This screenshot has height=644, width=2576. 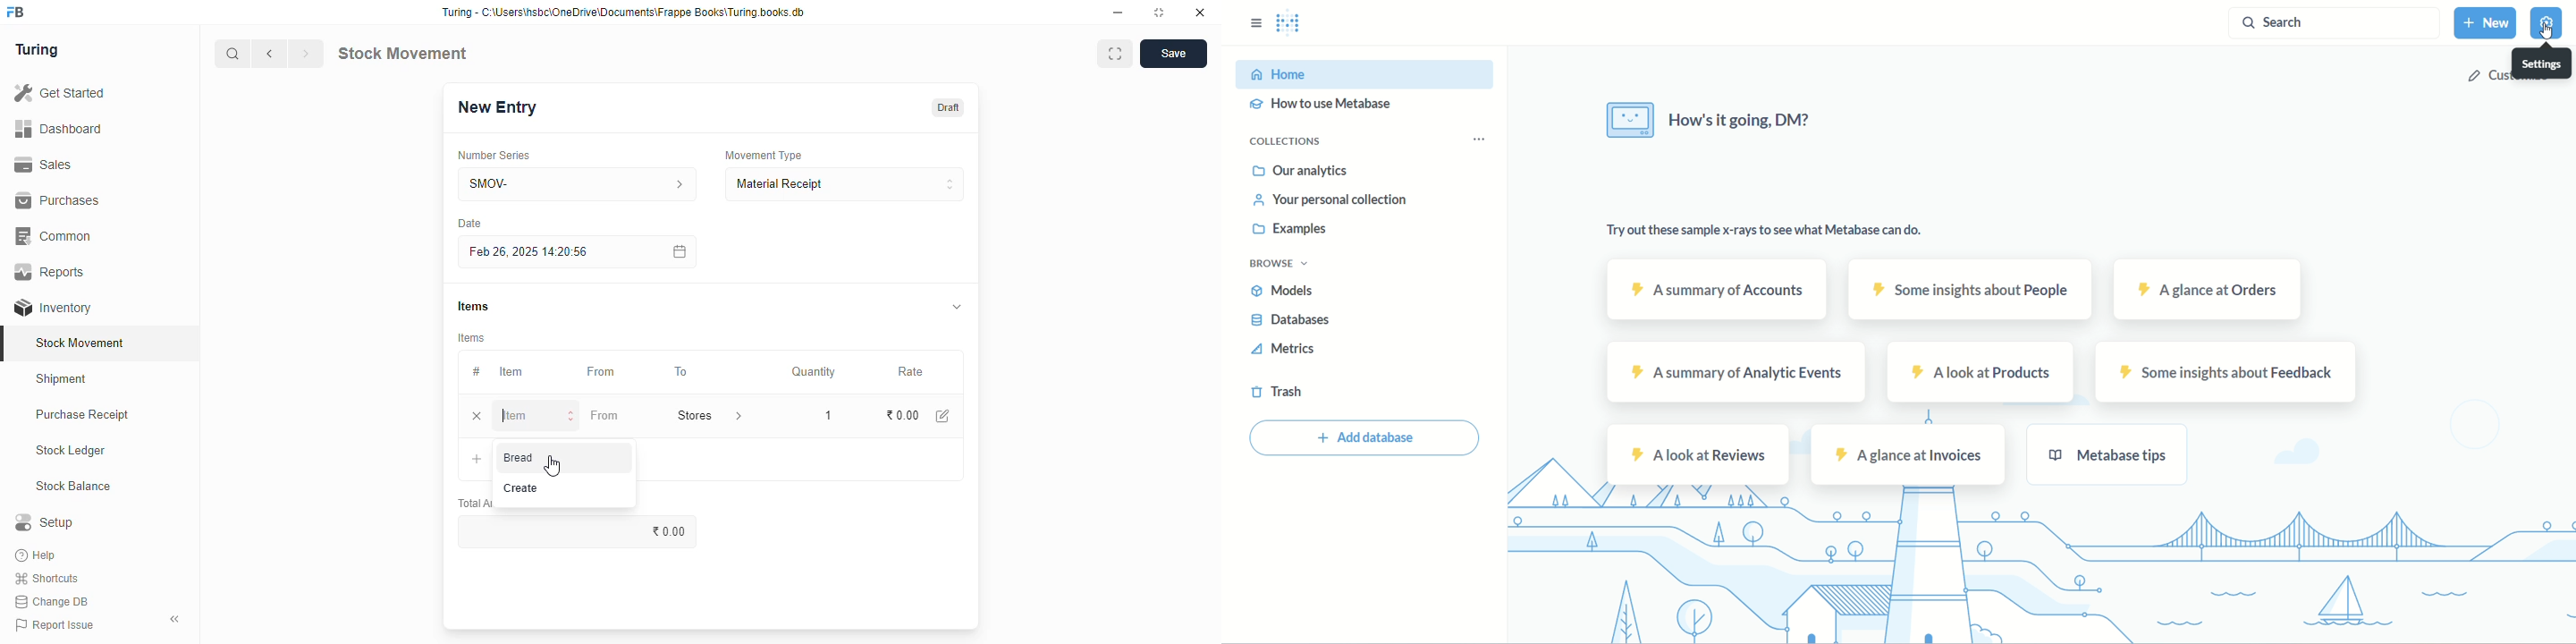 What do you see at coordinates (604, 415) in the screenshot?
I see `from` at bounding box center [604, 415].